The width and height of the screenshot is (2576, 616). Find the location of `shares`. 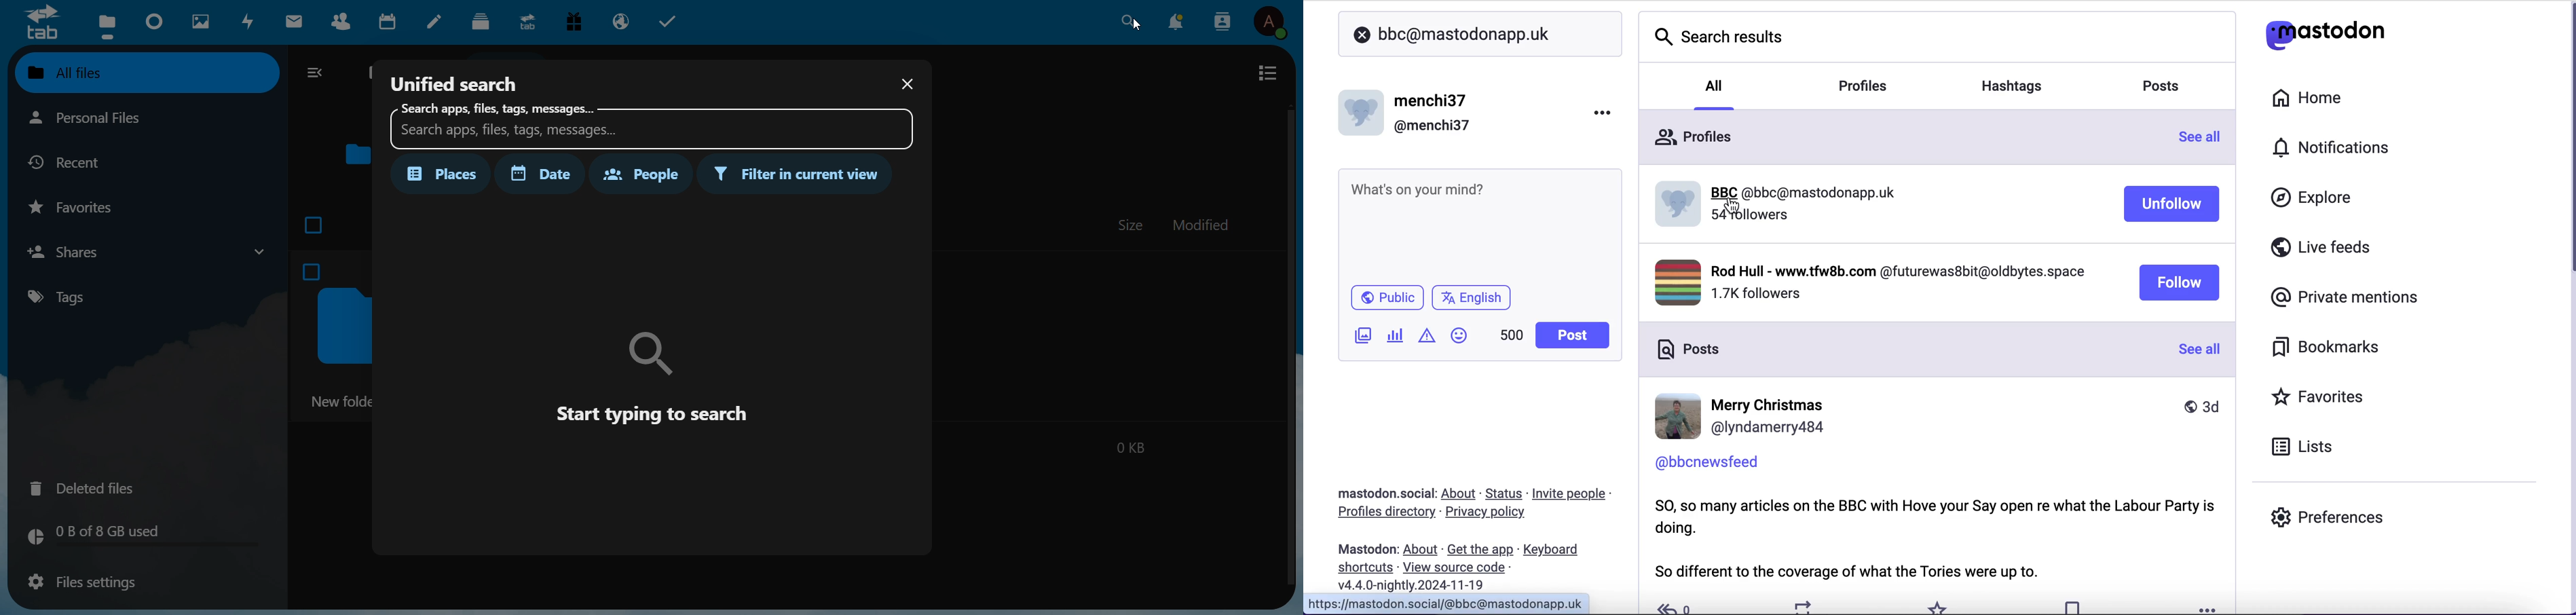

shares is located at coordinates (145, 251).